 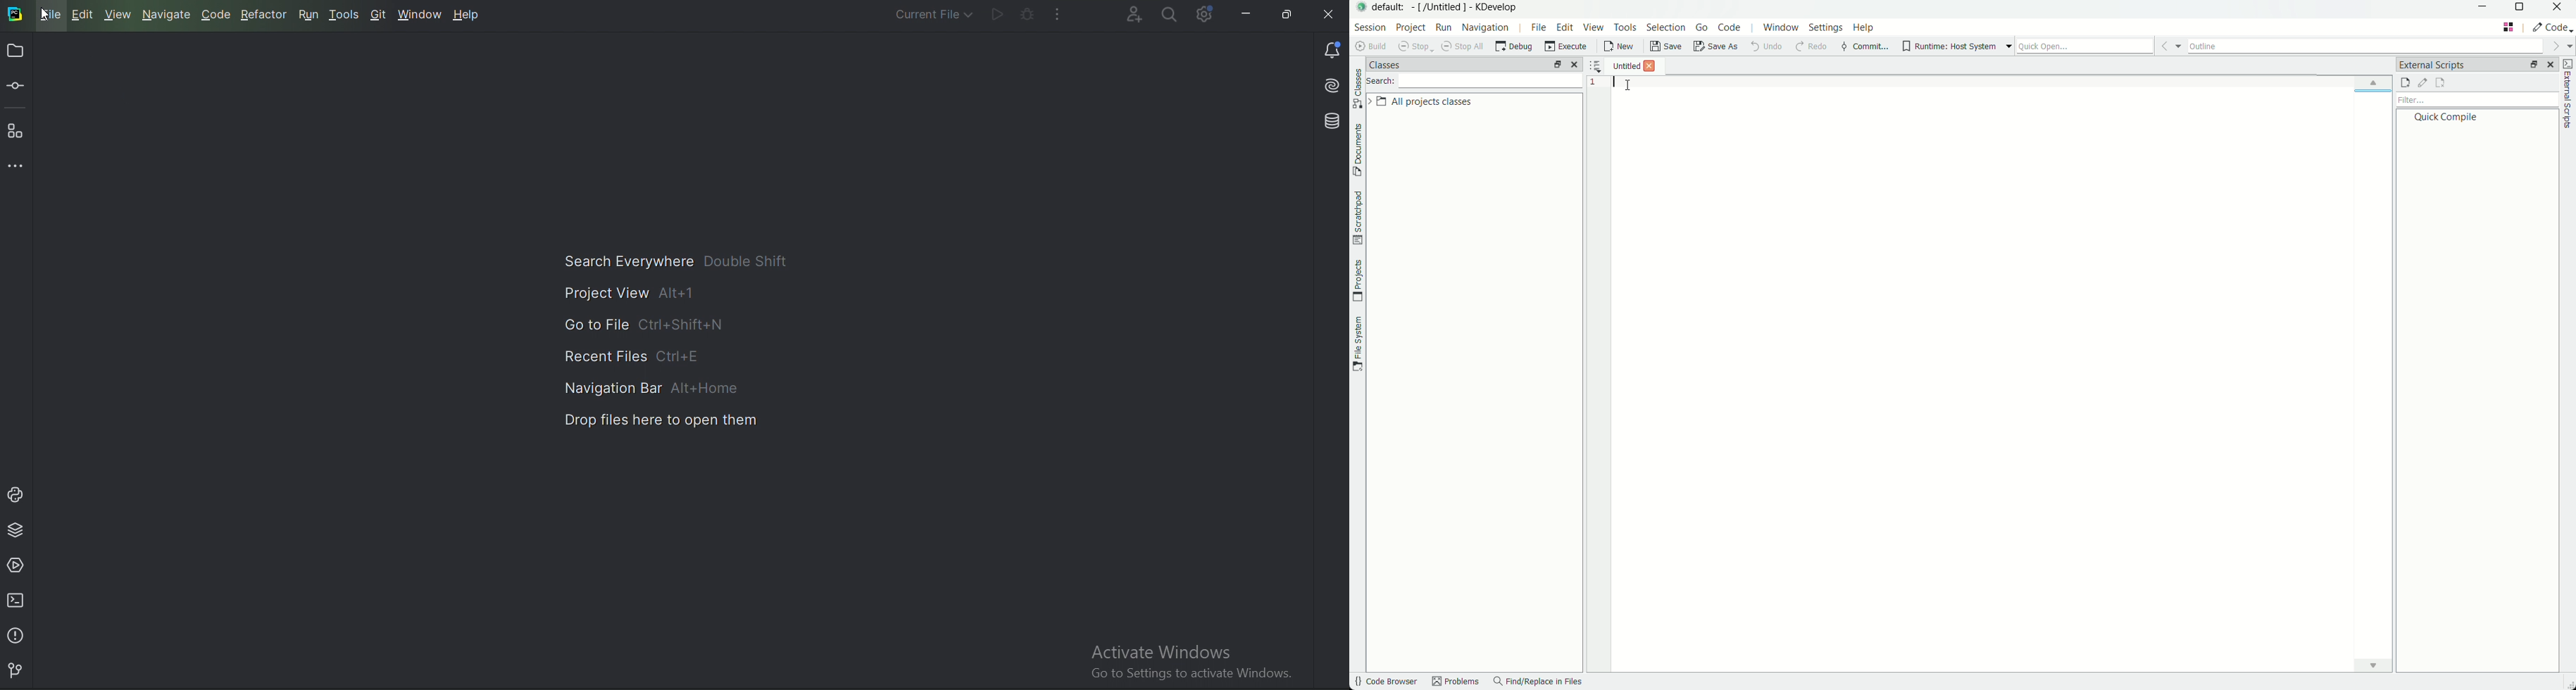 I want to click on Search Everywhere Double Shift, so click(x=680, y=261).